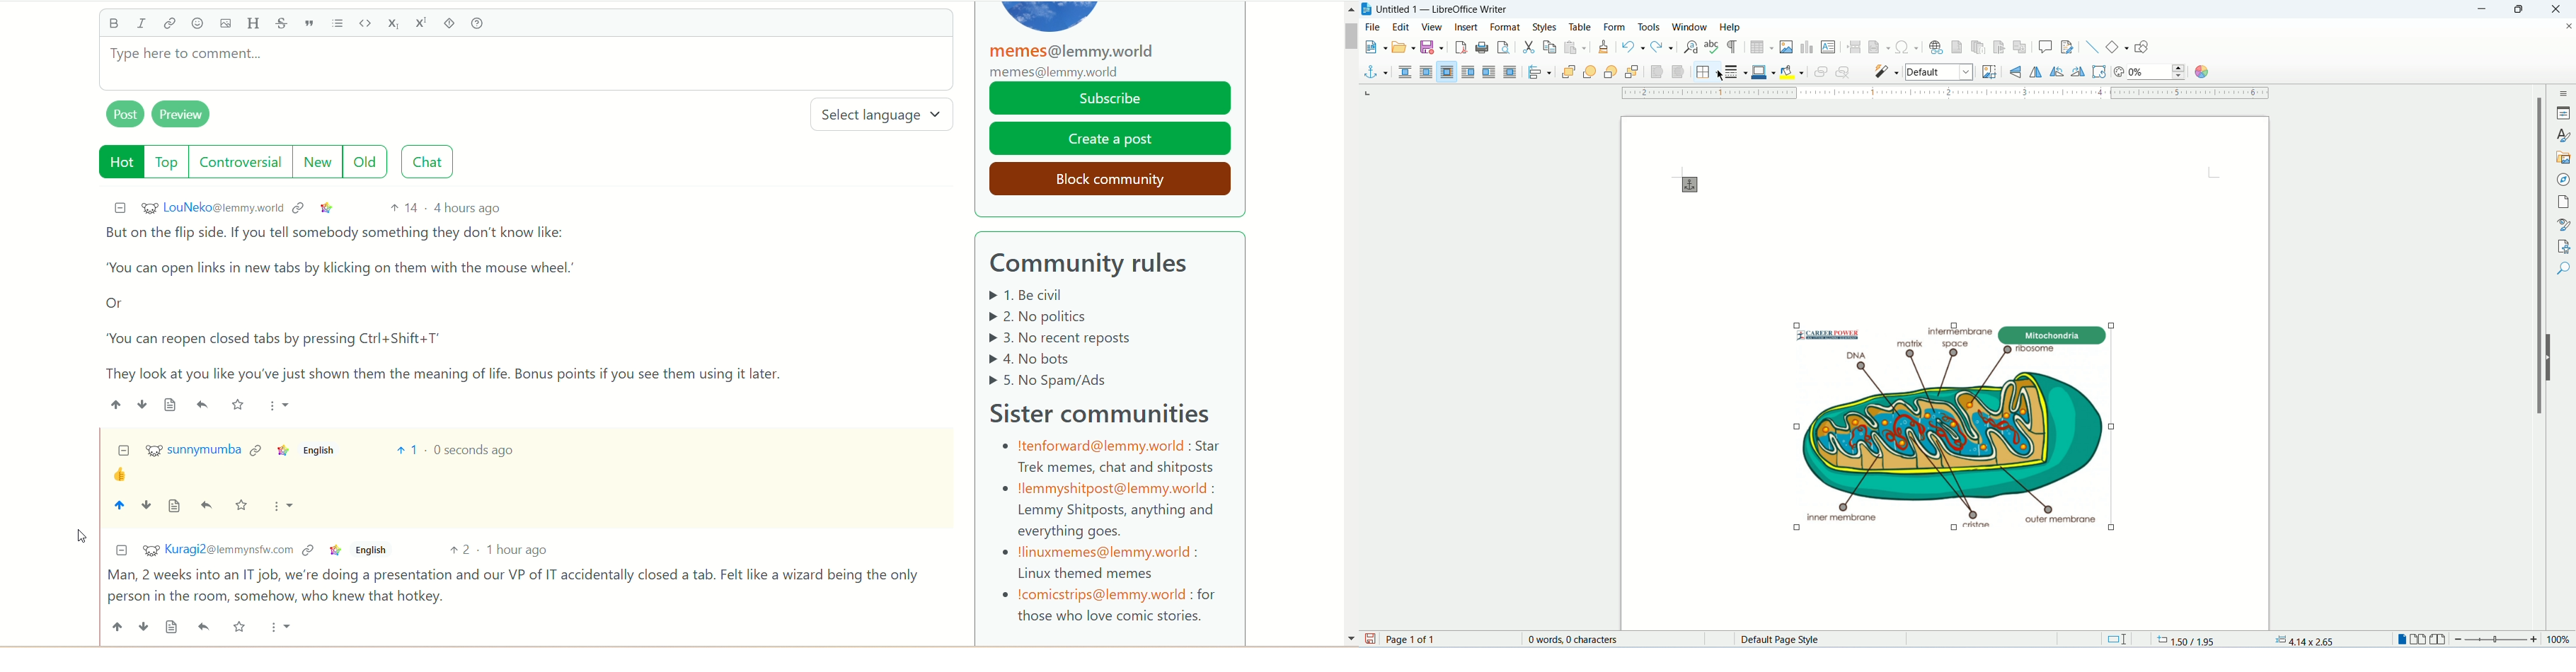  What do you see at coordinates (1714, 47) in the screenshot?
I see `spell check` at bounding box center [1714, 47].